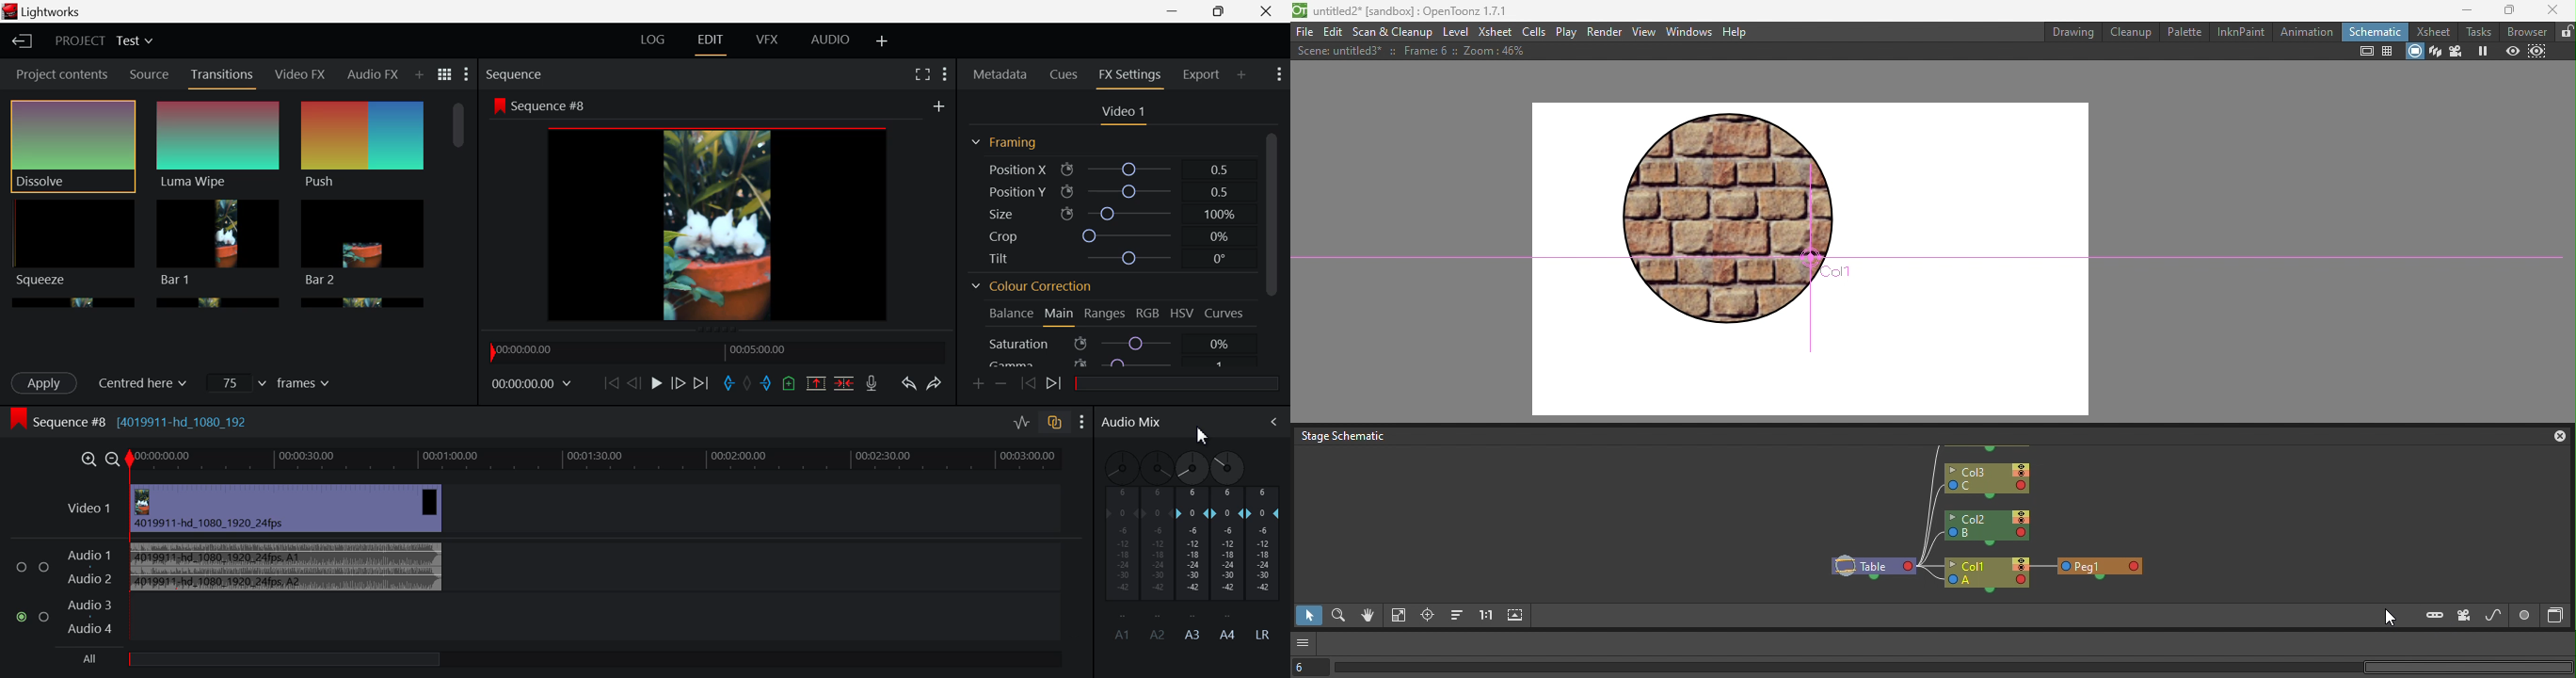 Image resolution: width=2576 pixels, height=700 pixels. Describe the element at coordinates (1000, 74) in the screenshot. I see `Metadata` at that location.